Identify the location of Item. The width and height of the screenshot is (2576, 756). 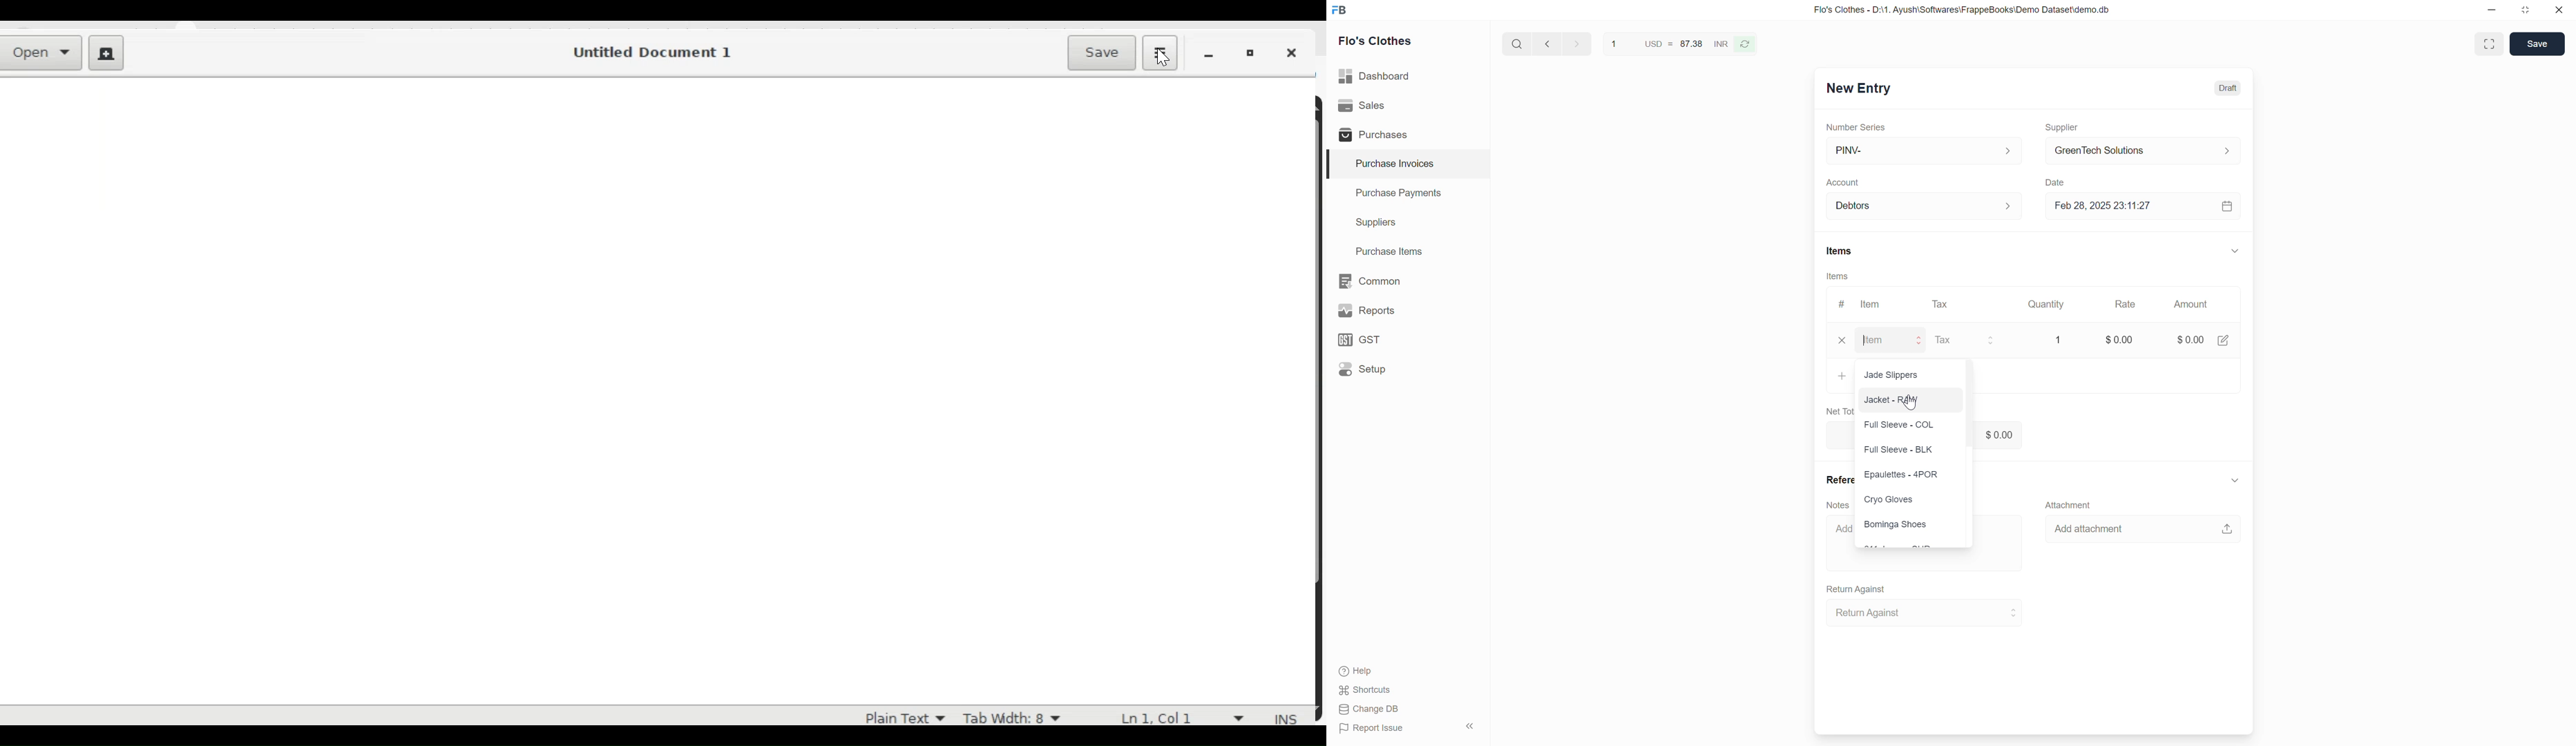
(1891, 340).